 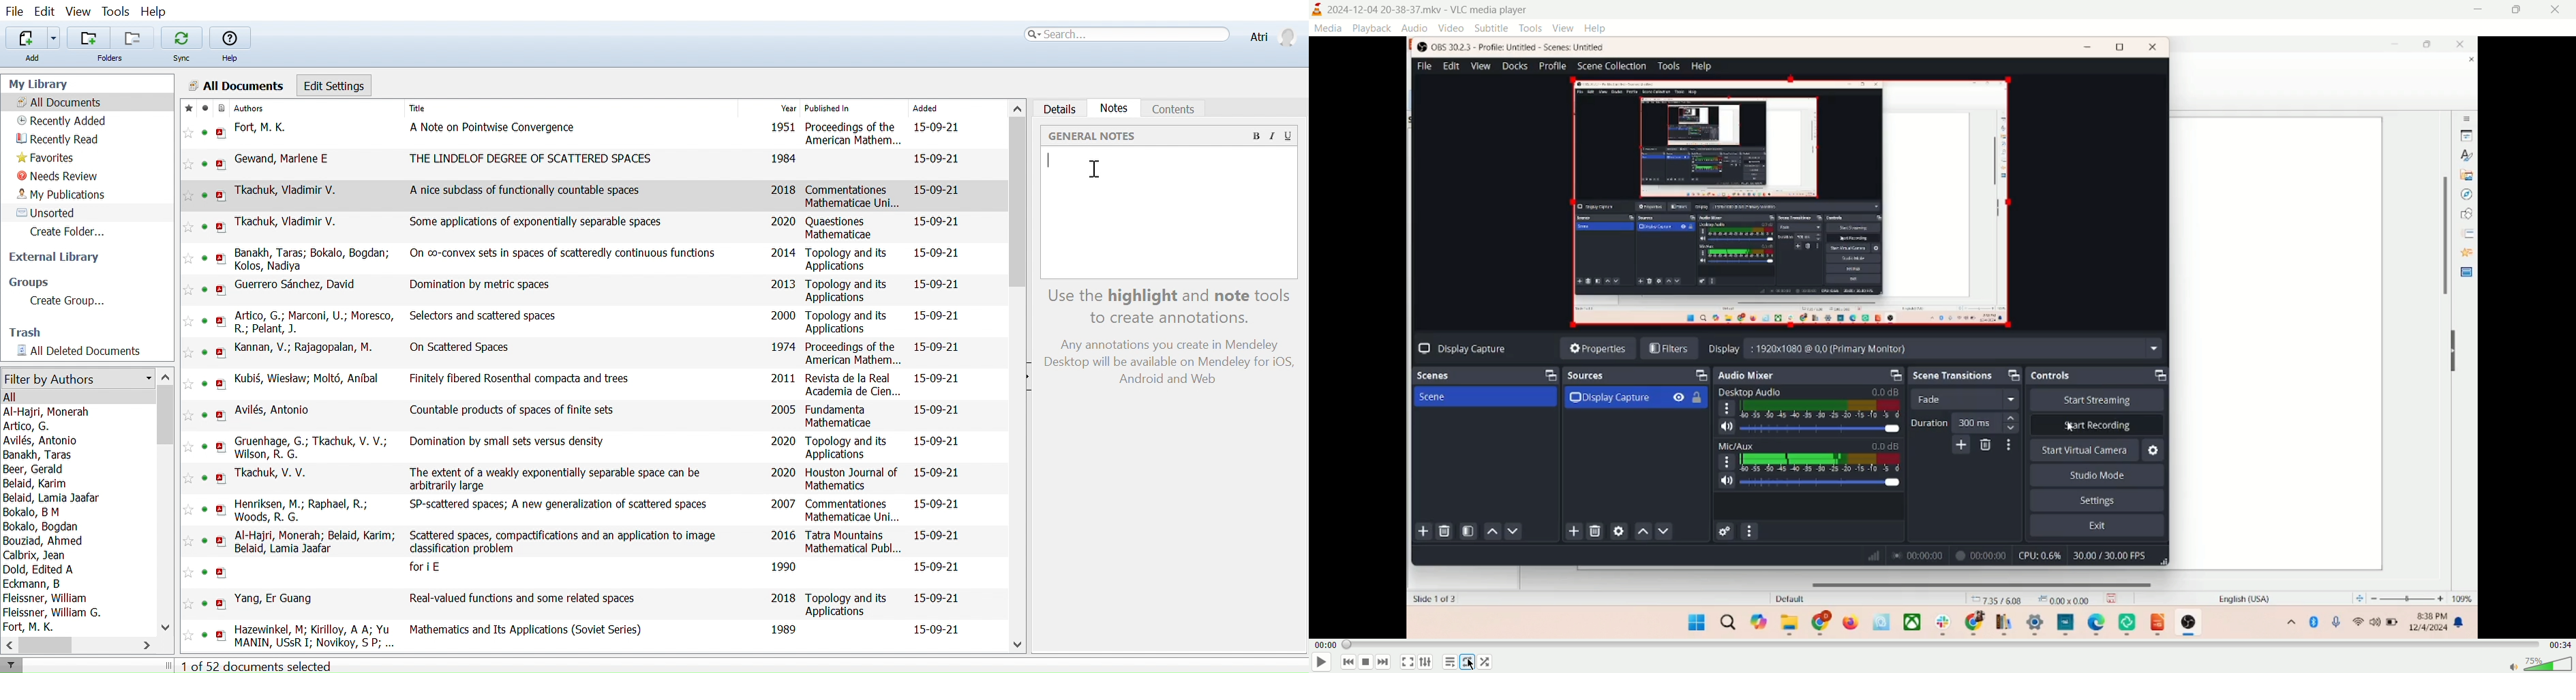 What do you see at coordinates (221, 510) in the screenshot?
I see `open PDF` at bounding box center [221, 510].